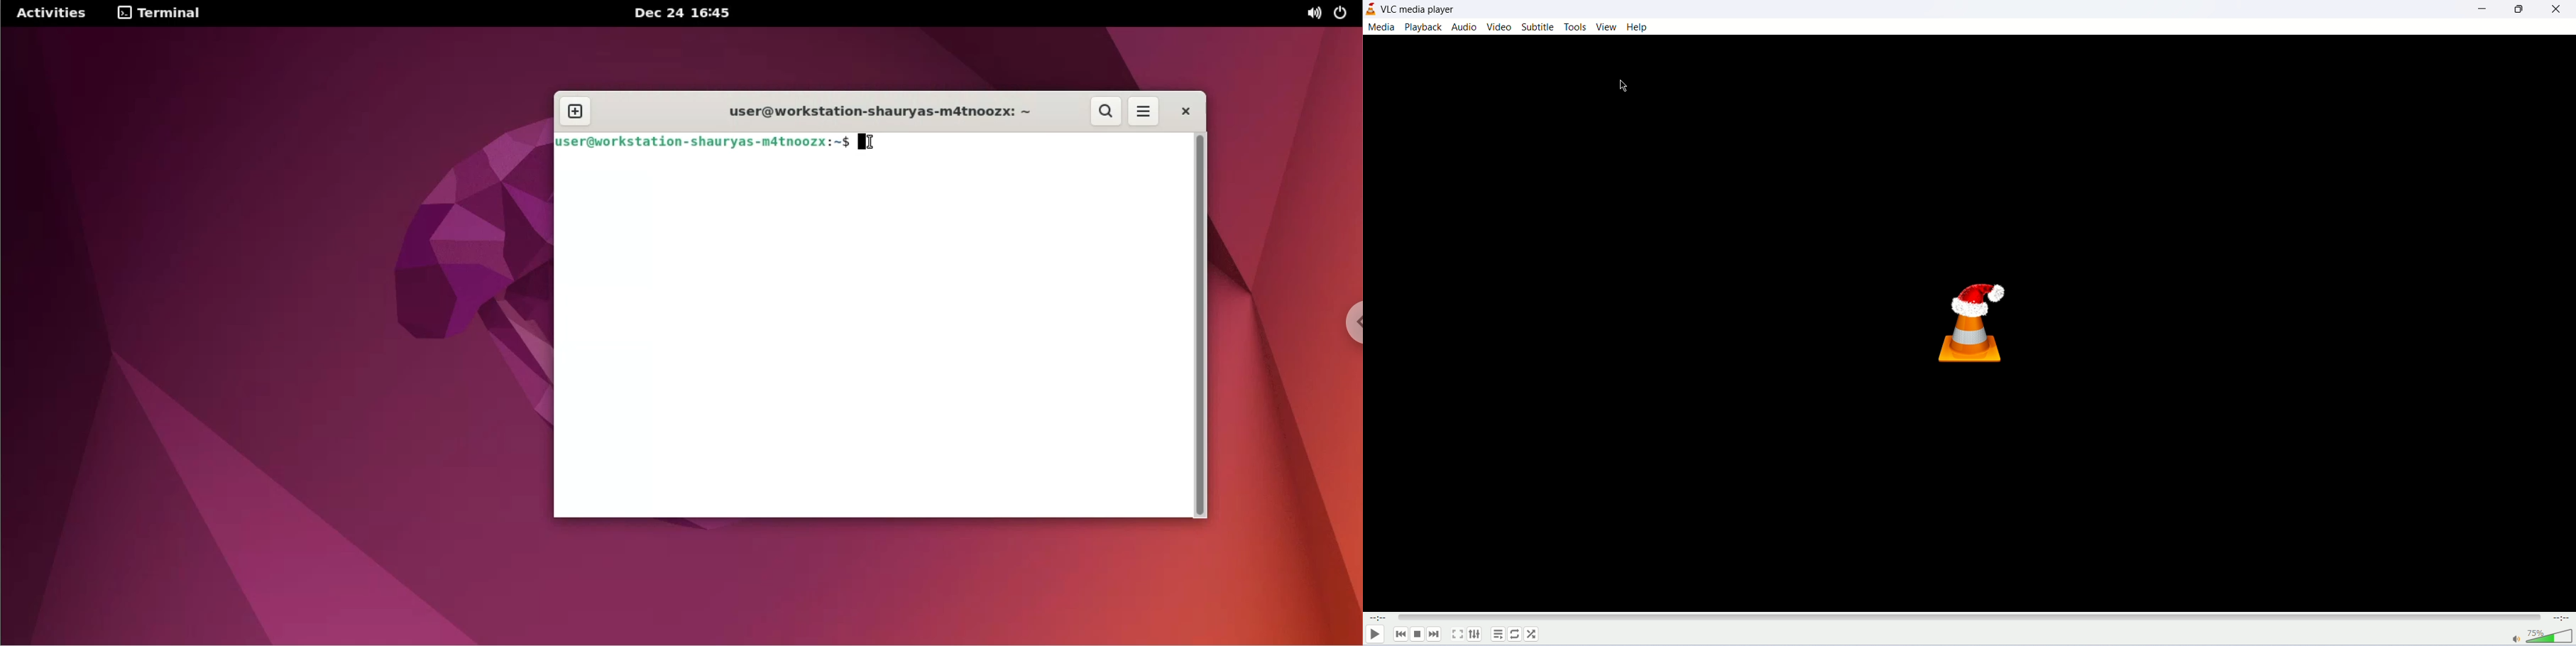 The width and height of the screenshot is (2576, 672). What do you see at coordinates (1621, 85) in the screenshot?
I see `cursor` at bounding box center [1621, 85].